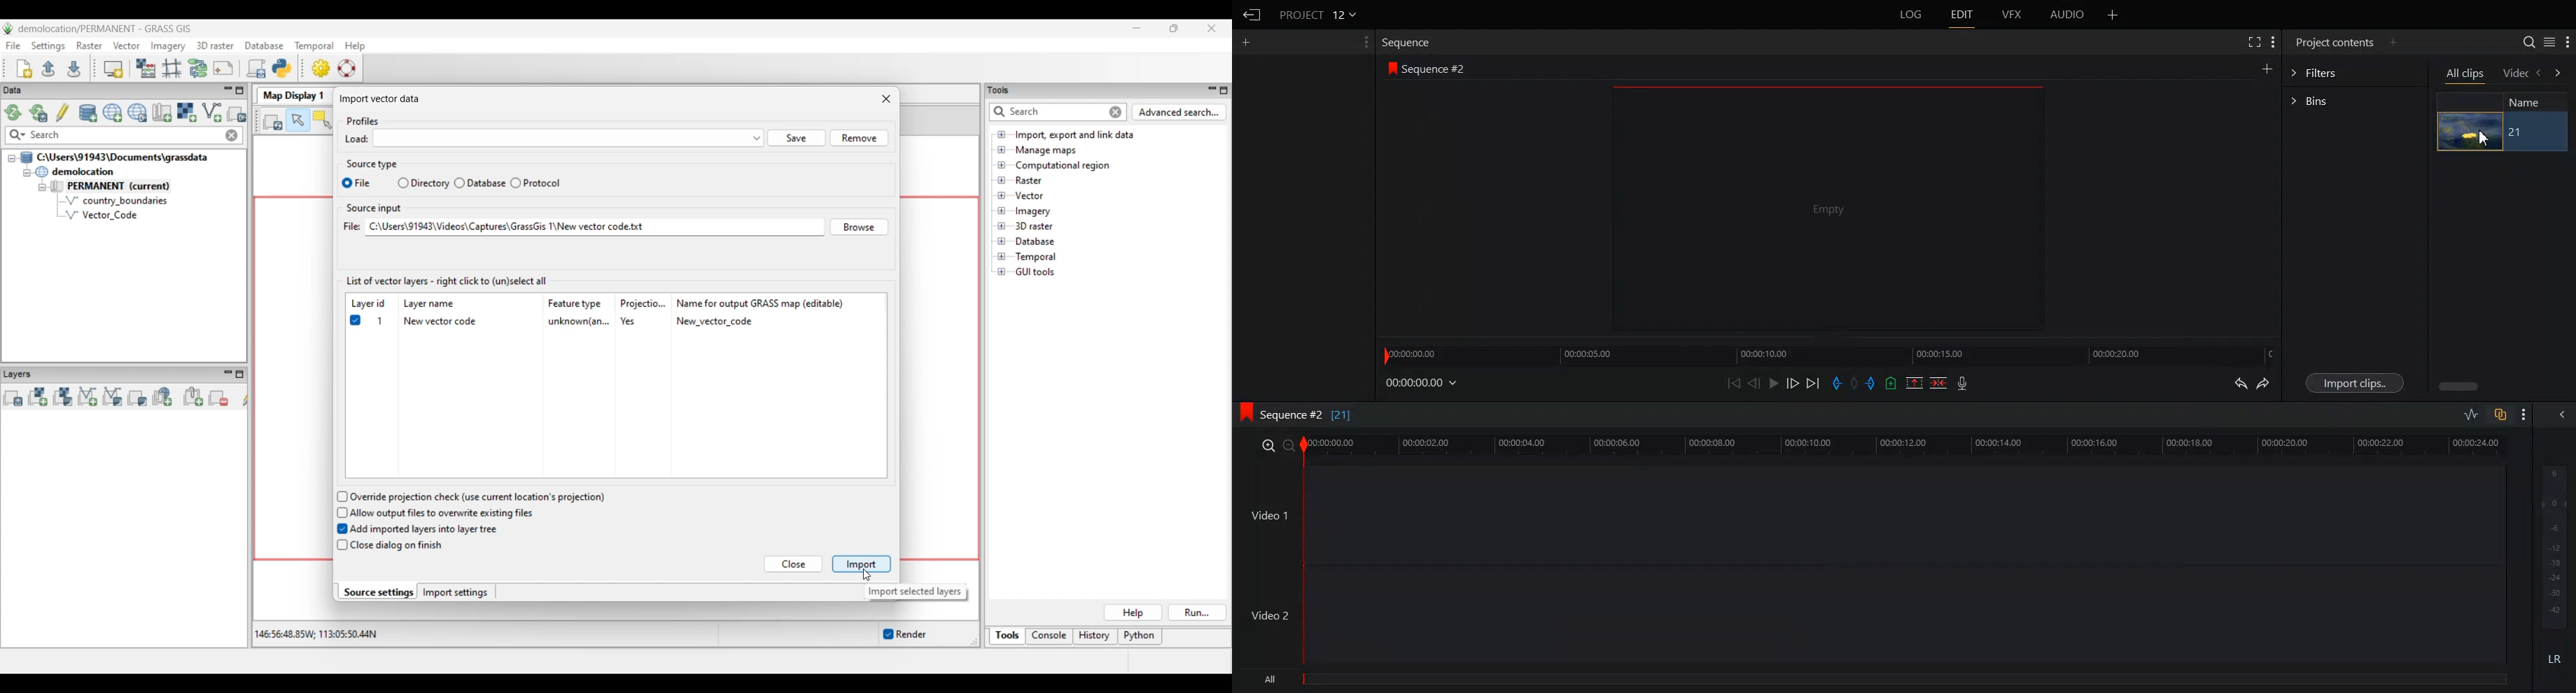  I want to click on Bins, so click(2354, 101).